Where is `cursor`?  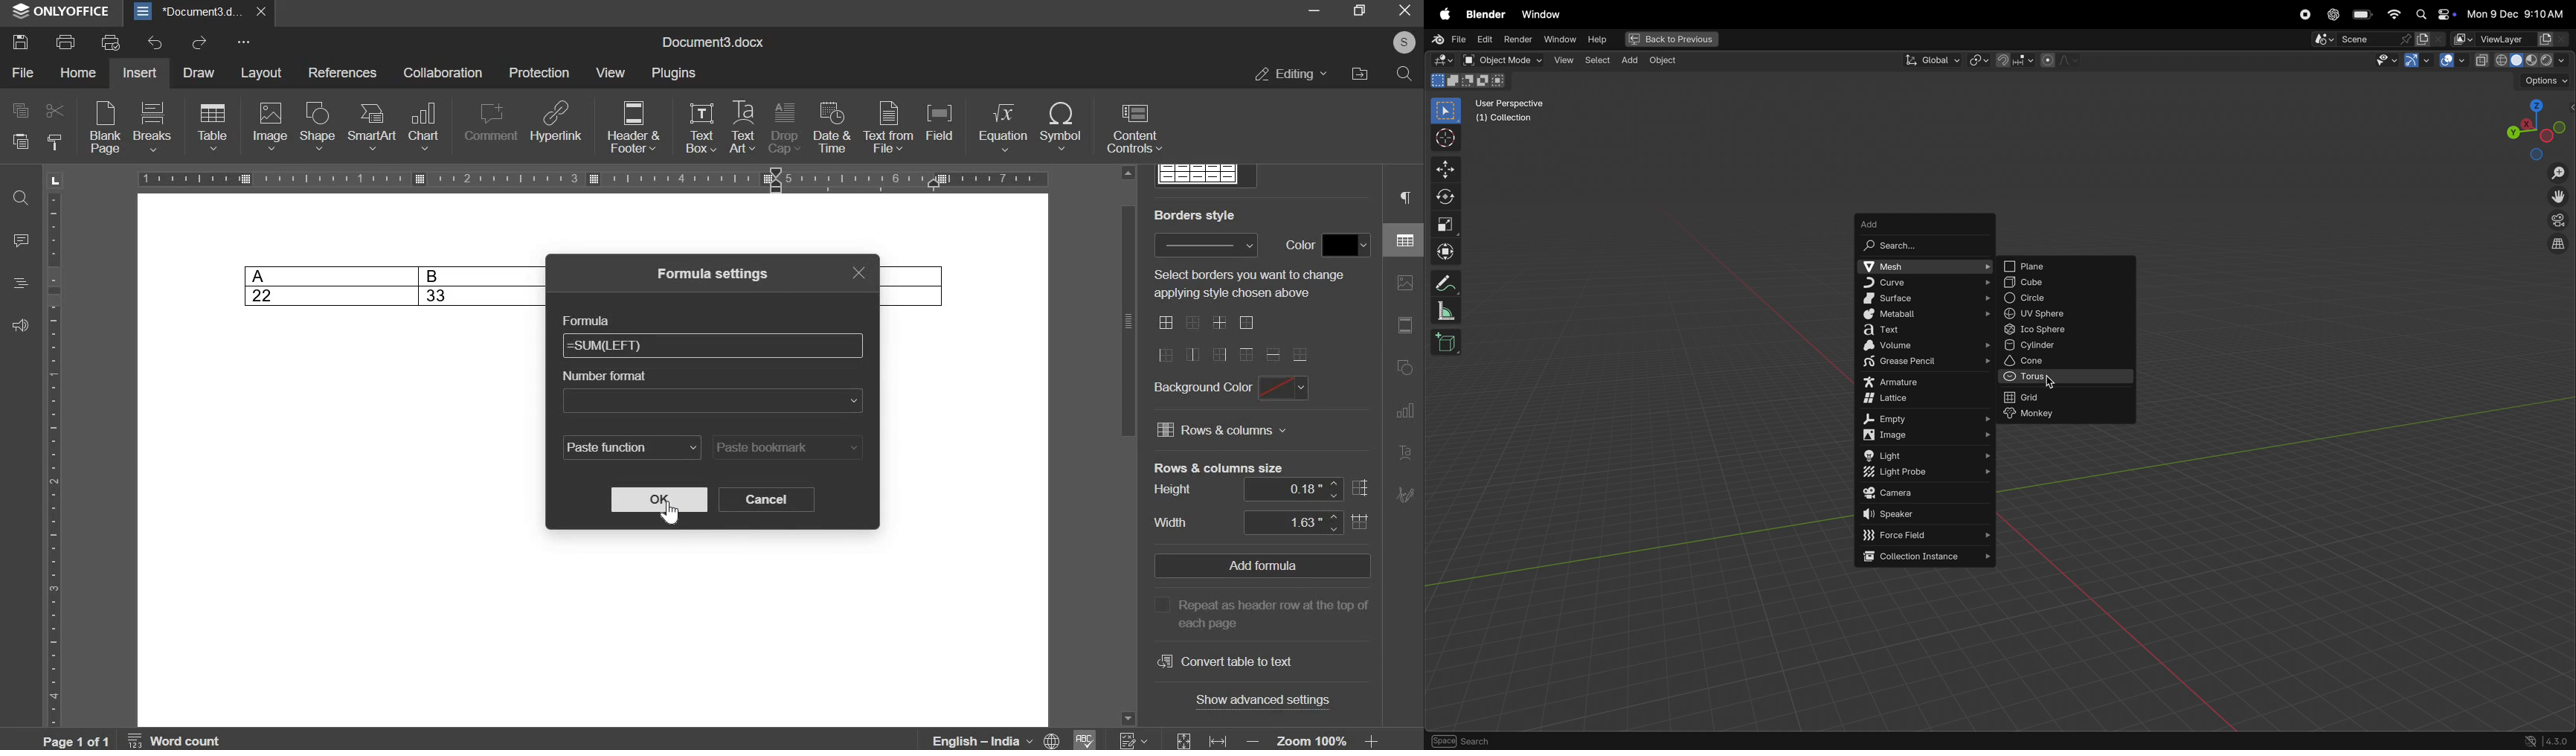
cursor is located at coordinates (669, 514).